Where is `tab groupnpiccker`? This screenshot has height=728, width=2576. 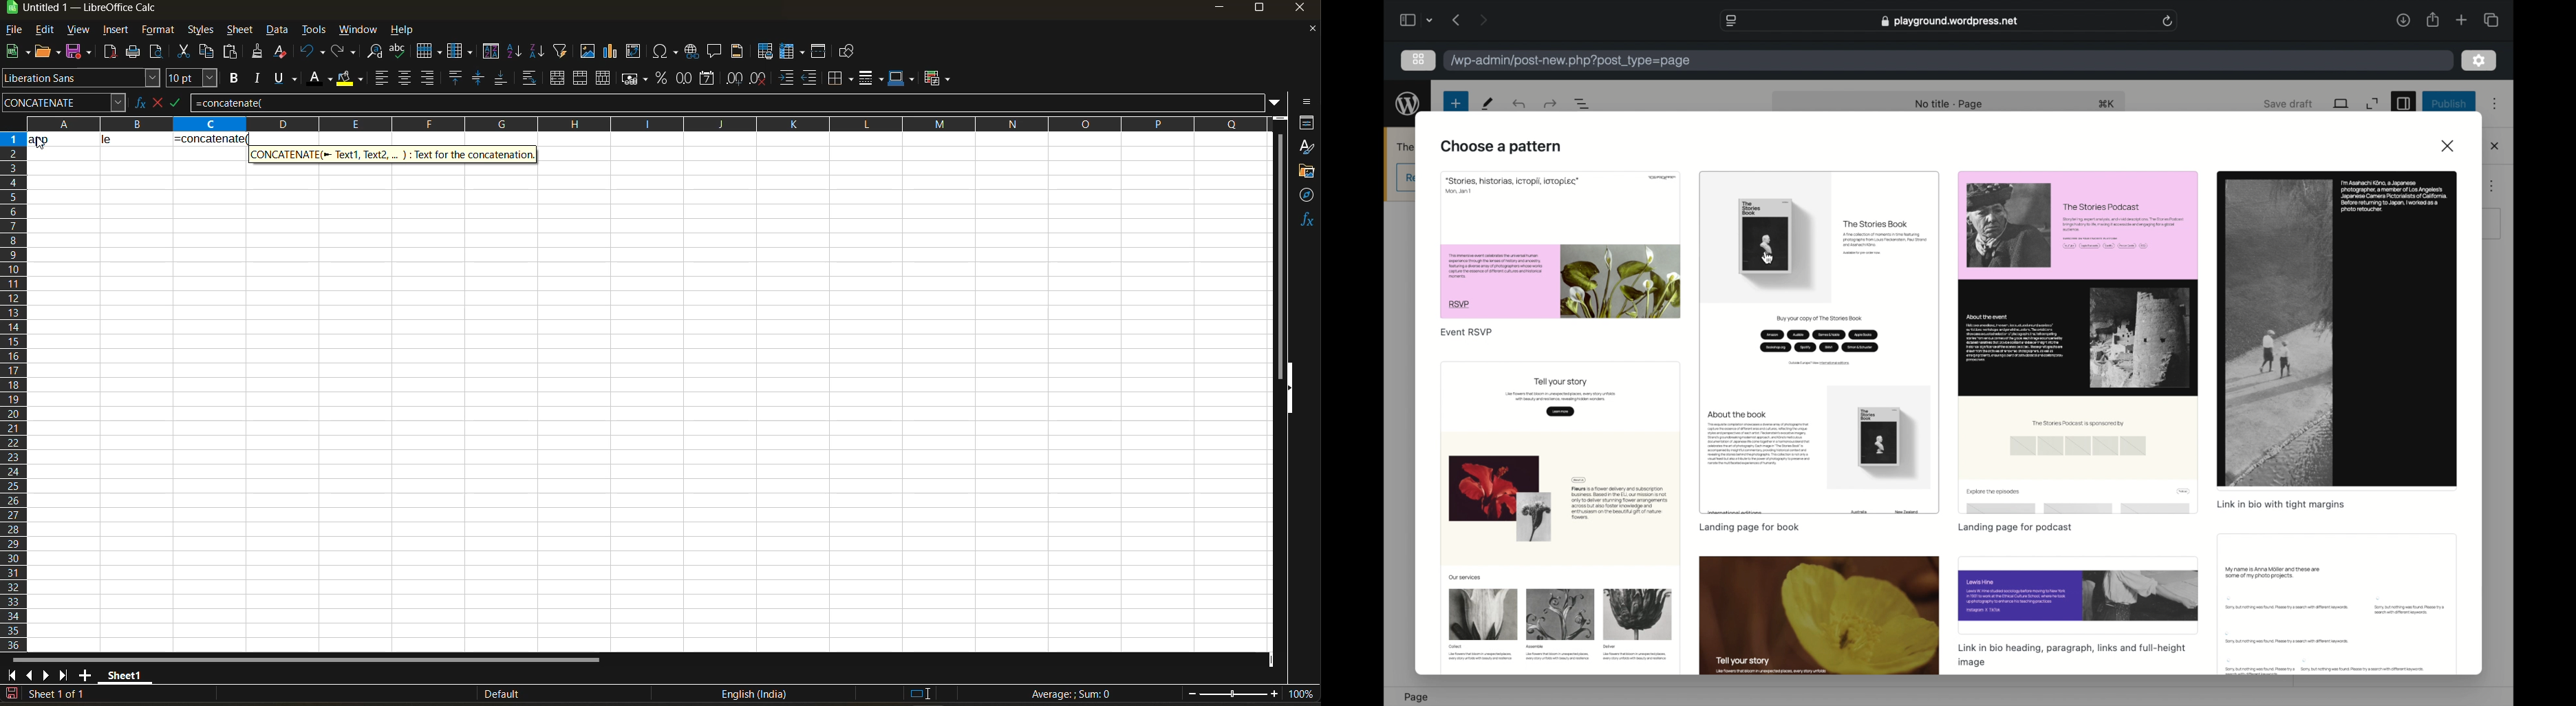 tab groupnpiccker is located at coordinates (1430, 20).